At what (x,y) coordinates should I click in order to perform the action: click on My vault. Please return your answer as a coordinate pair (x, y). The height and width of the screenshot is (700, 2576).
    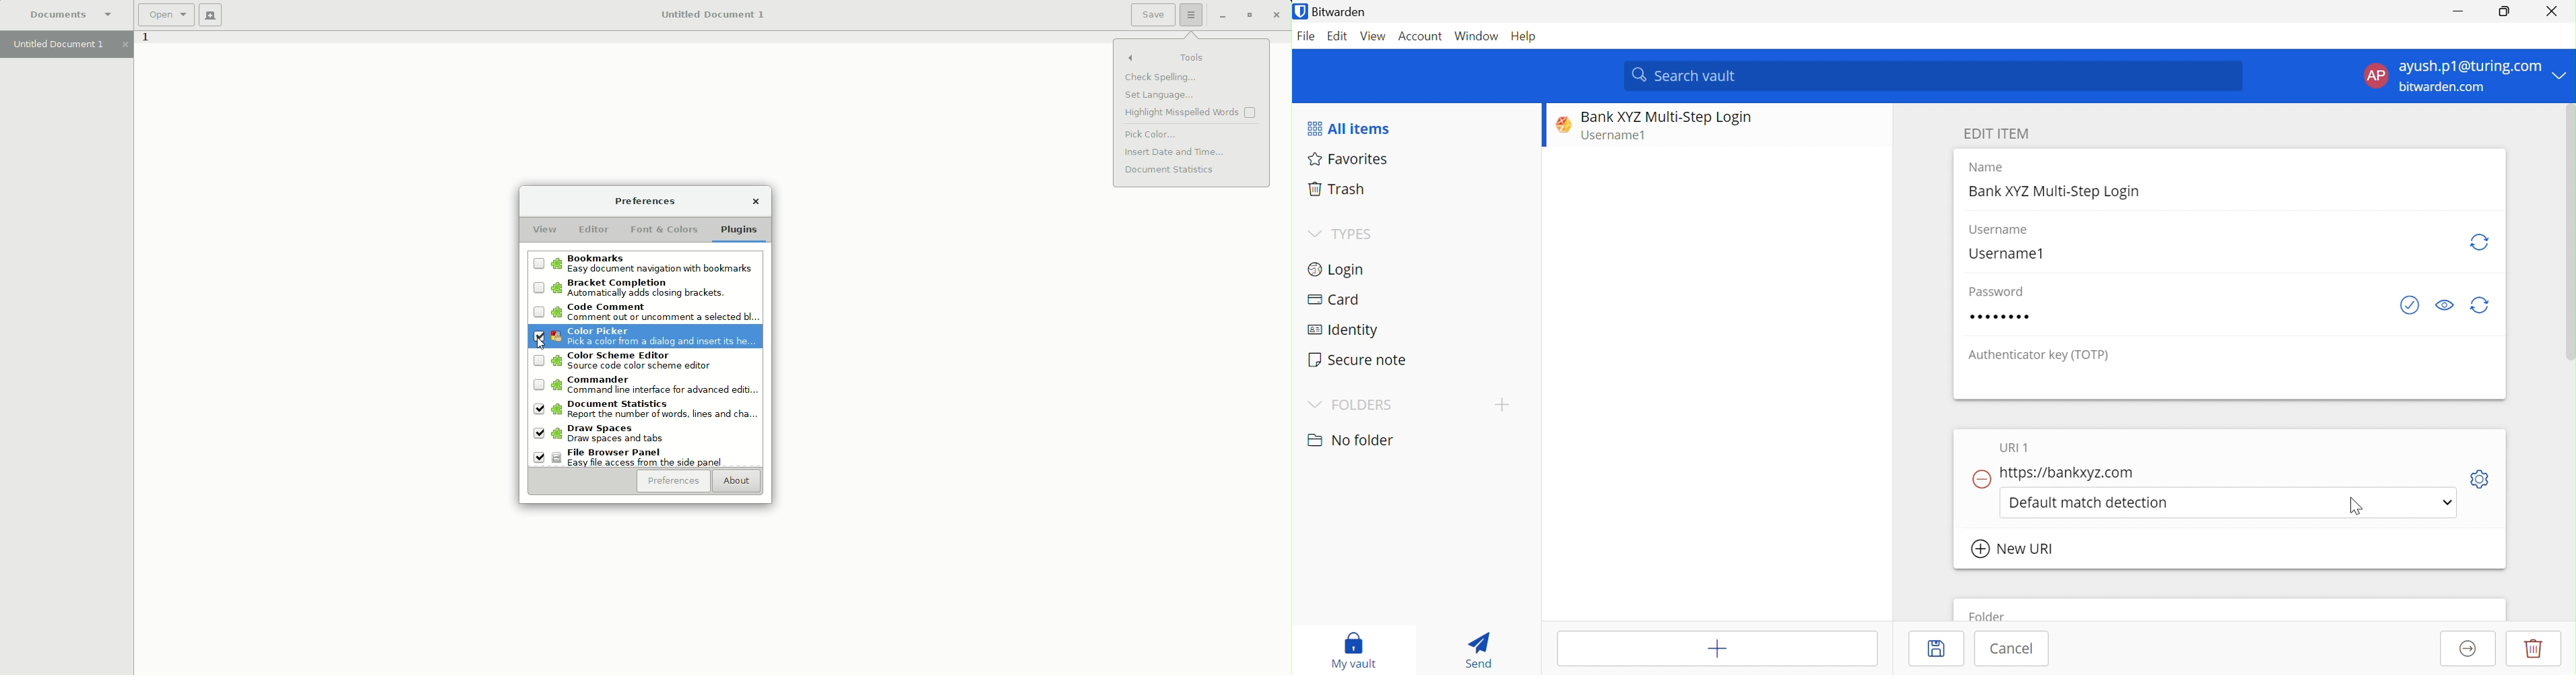
    Looking at the image, I should click on (1353, 650).